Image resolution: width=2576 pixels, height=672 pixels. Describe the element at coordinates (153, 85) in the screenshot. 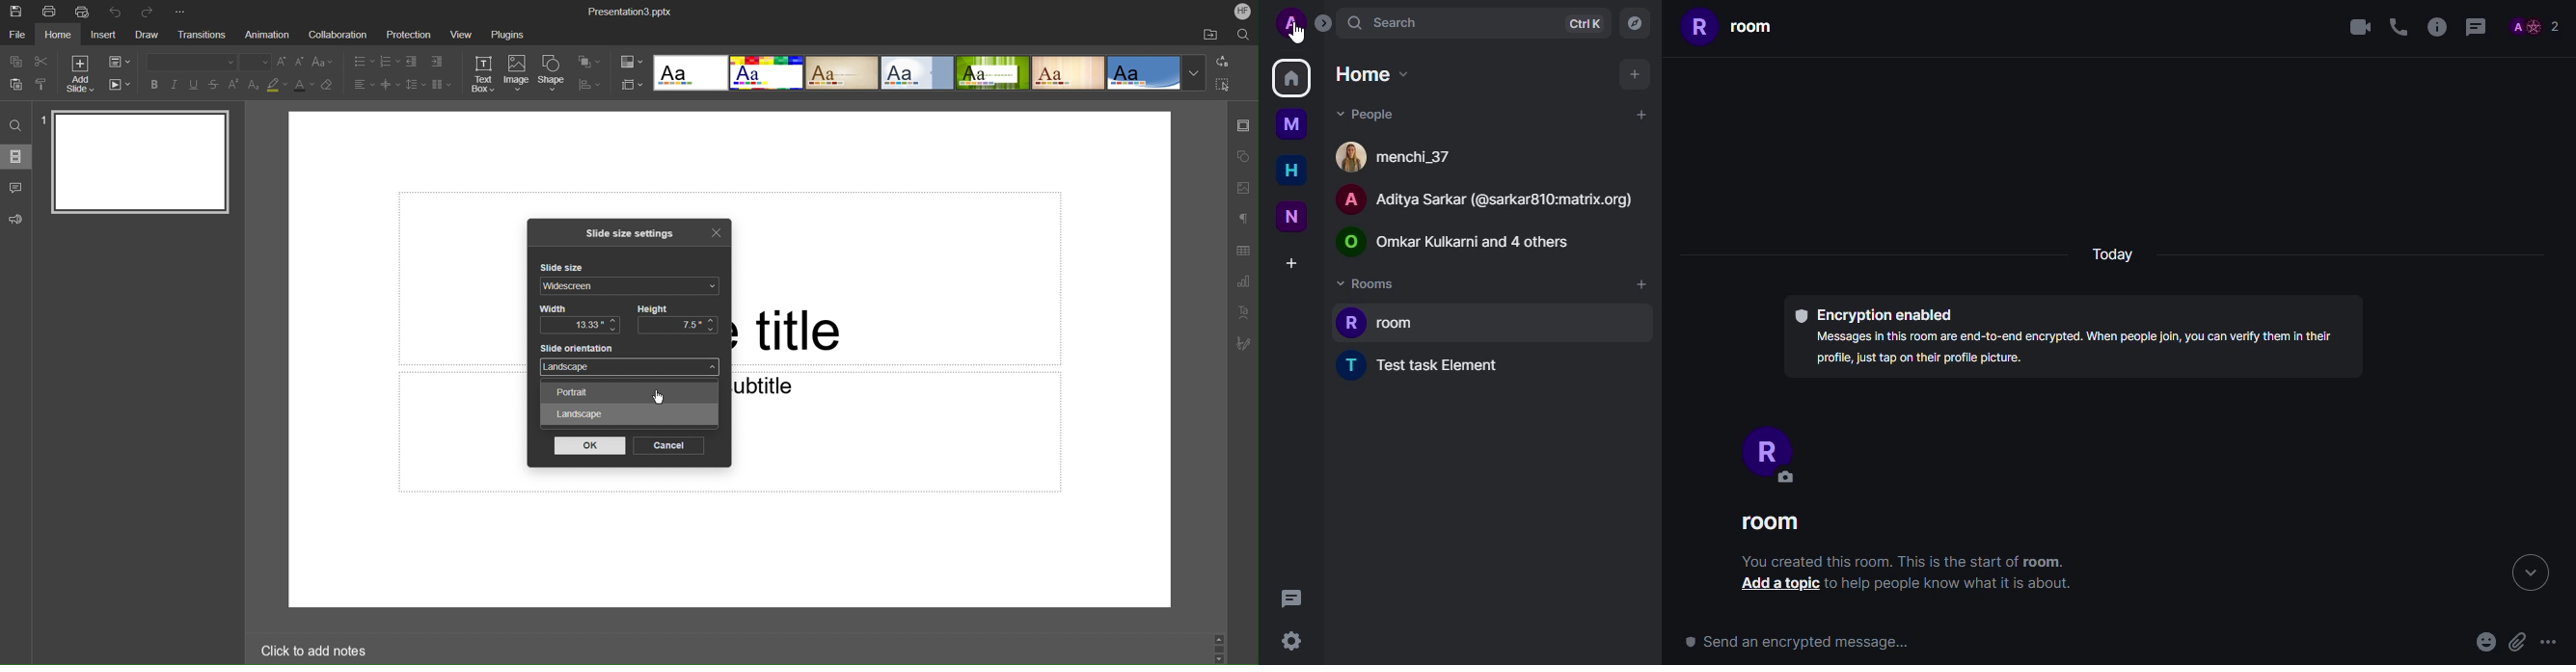

I see `Bold` at that location.